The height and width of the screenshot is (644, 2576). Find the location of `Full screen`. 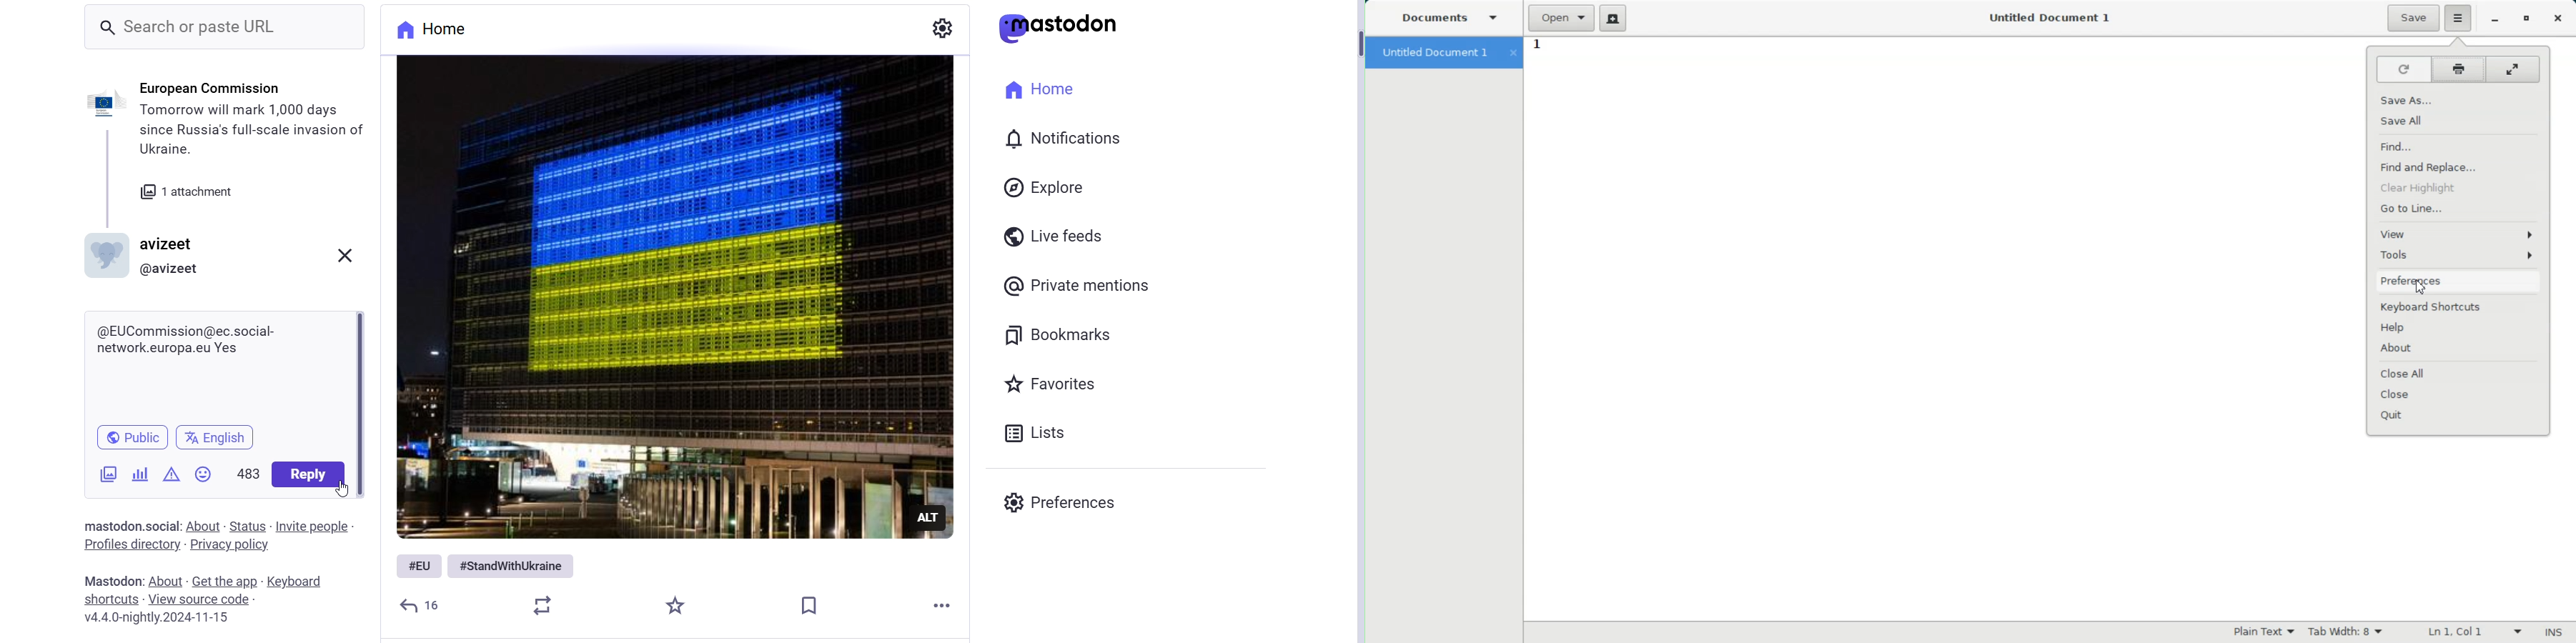

Full screen is located at coordinates (2514, 69).